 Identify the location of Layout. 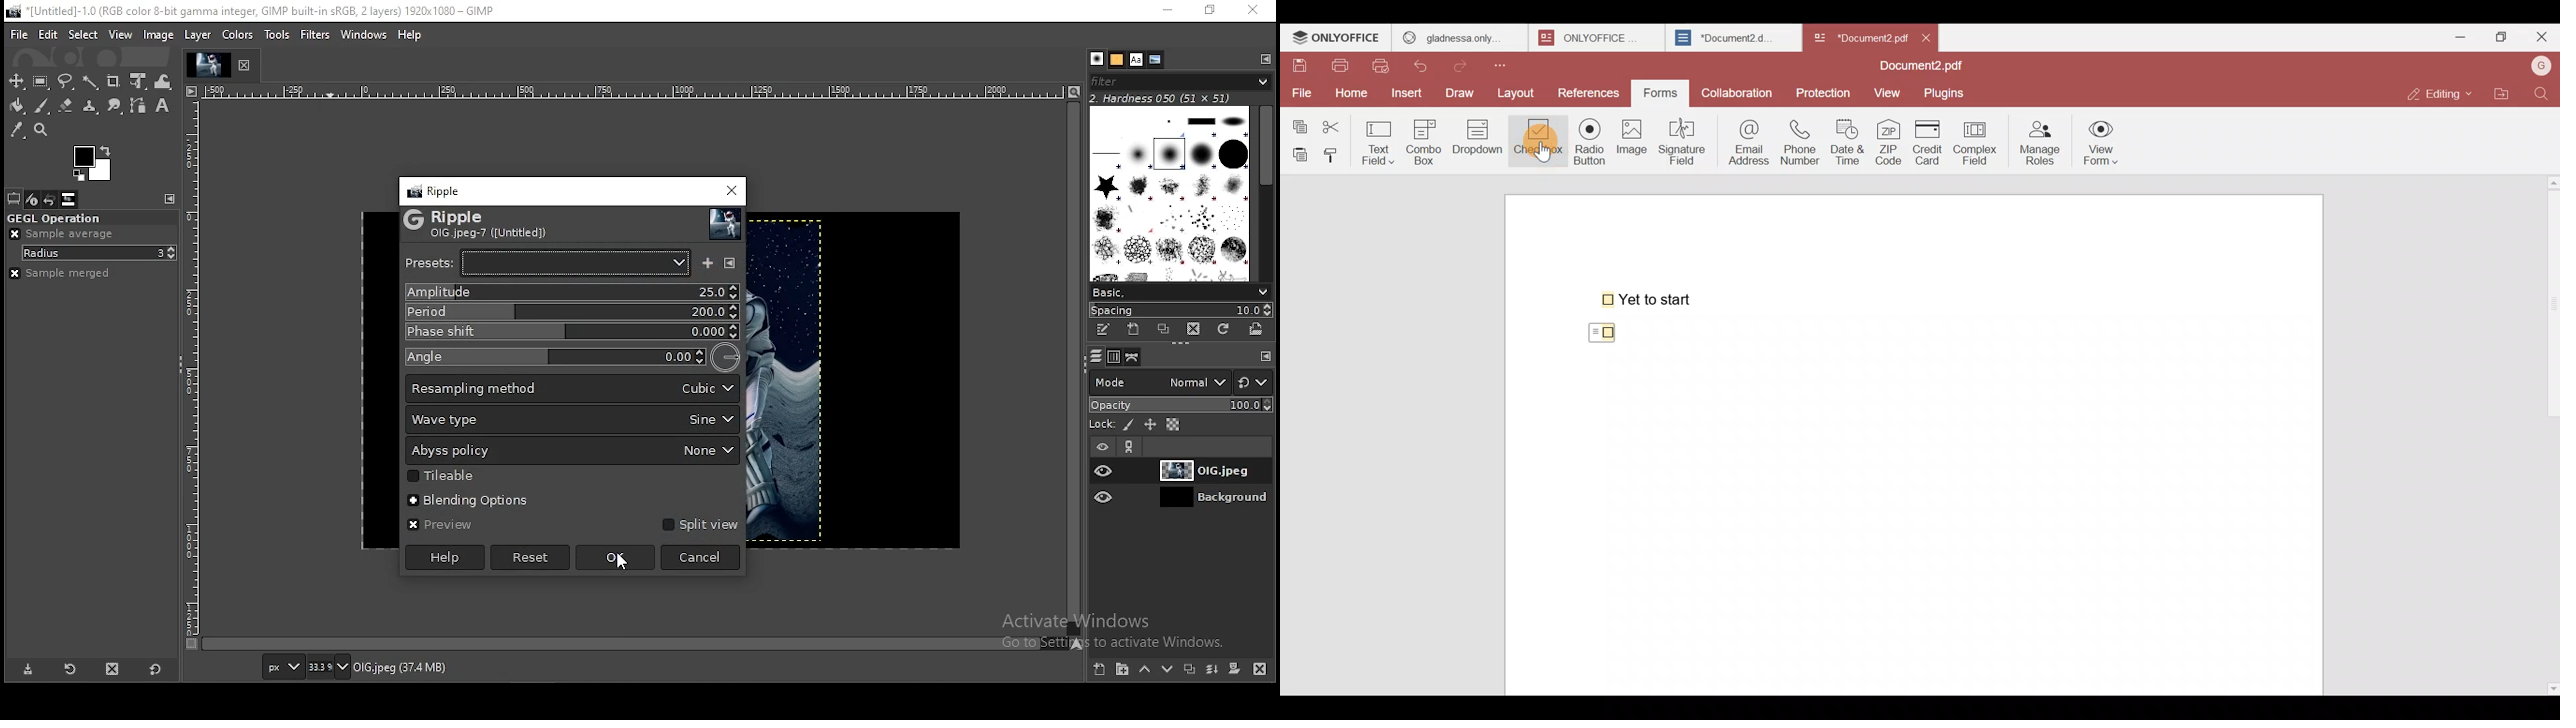
(1521, 91).